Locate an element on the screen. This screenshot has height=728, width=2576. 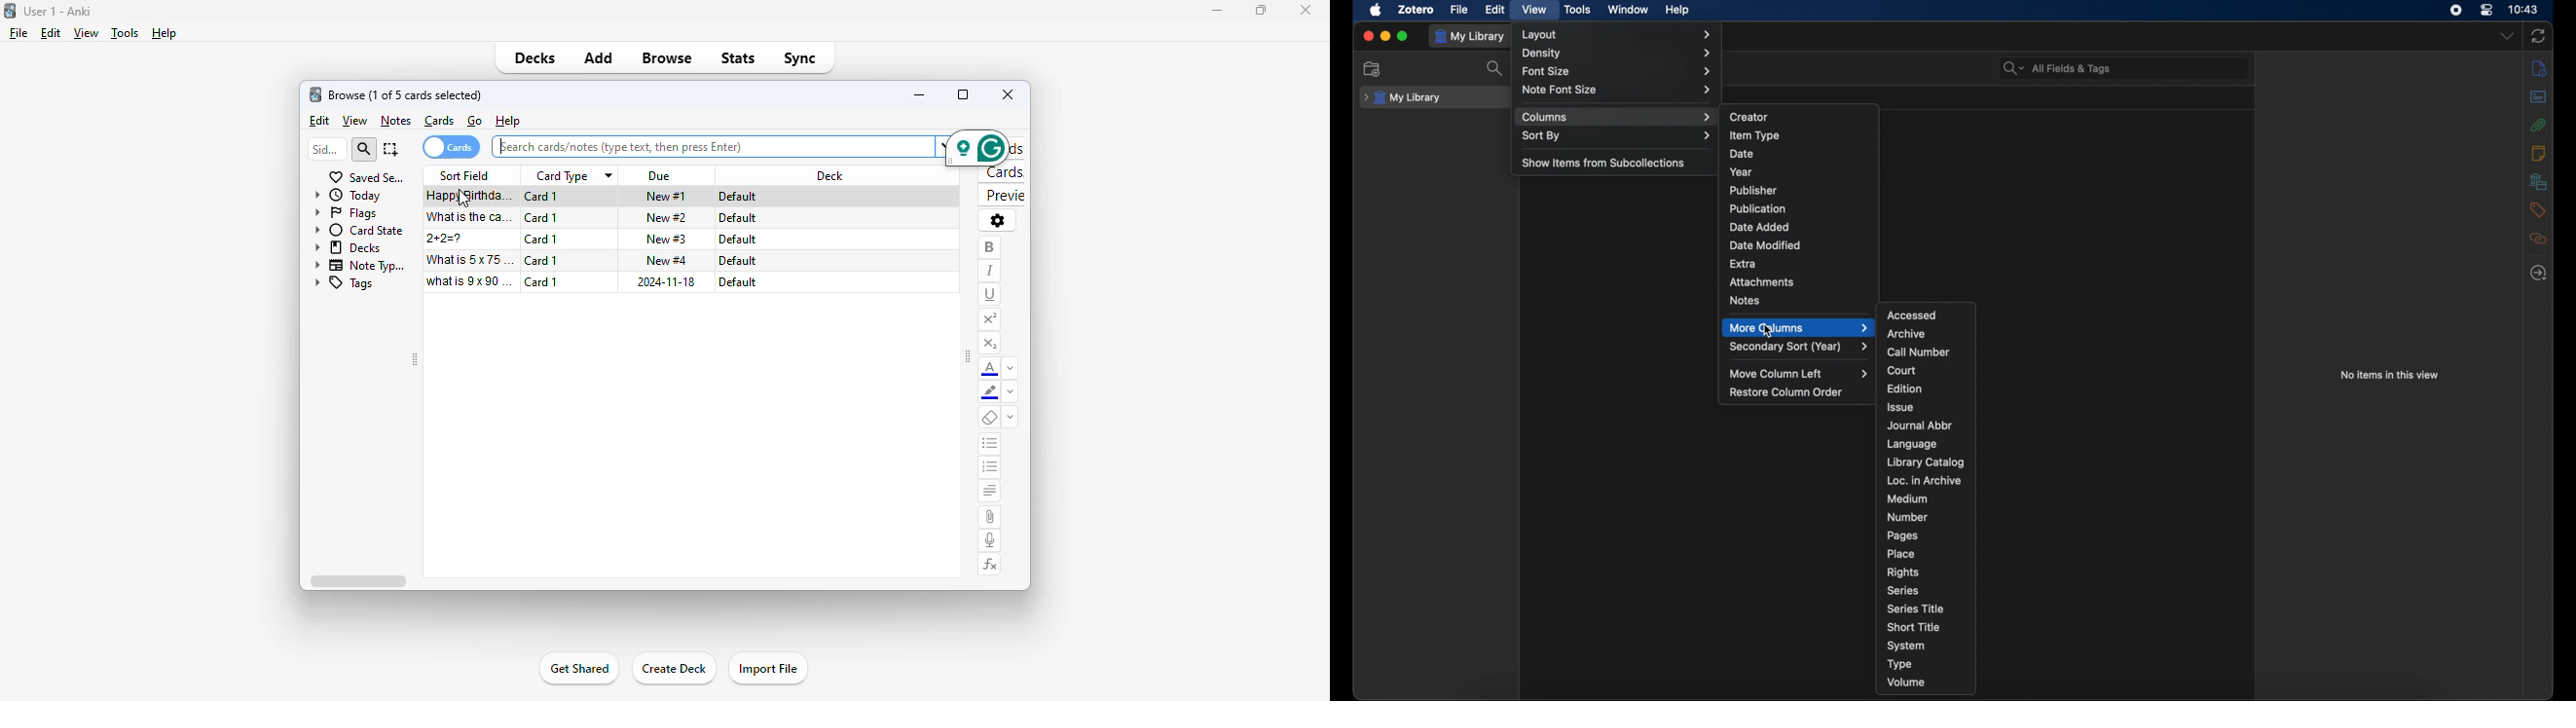
due is located at coordinates (661, 176).